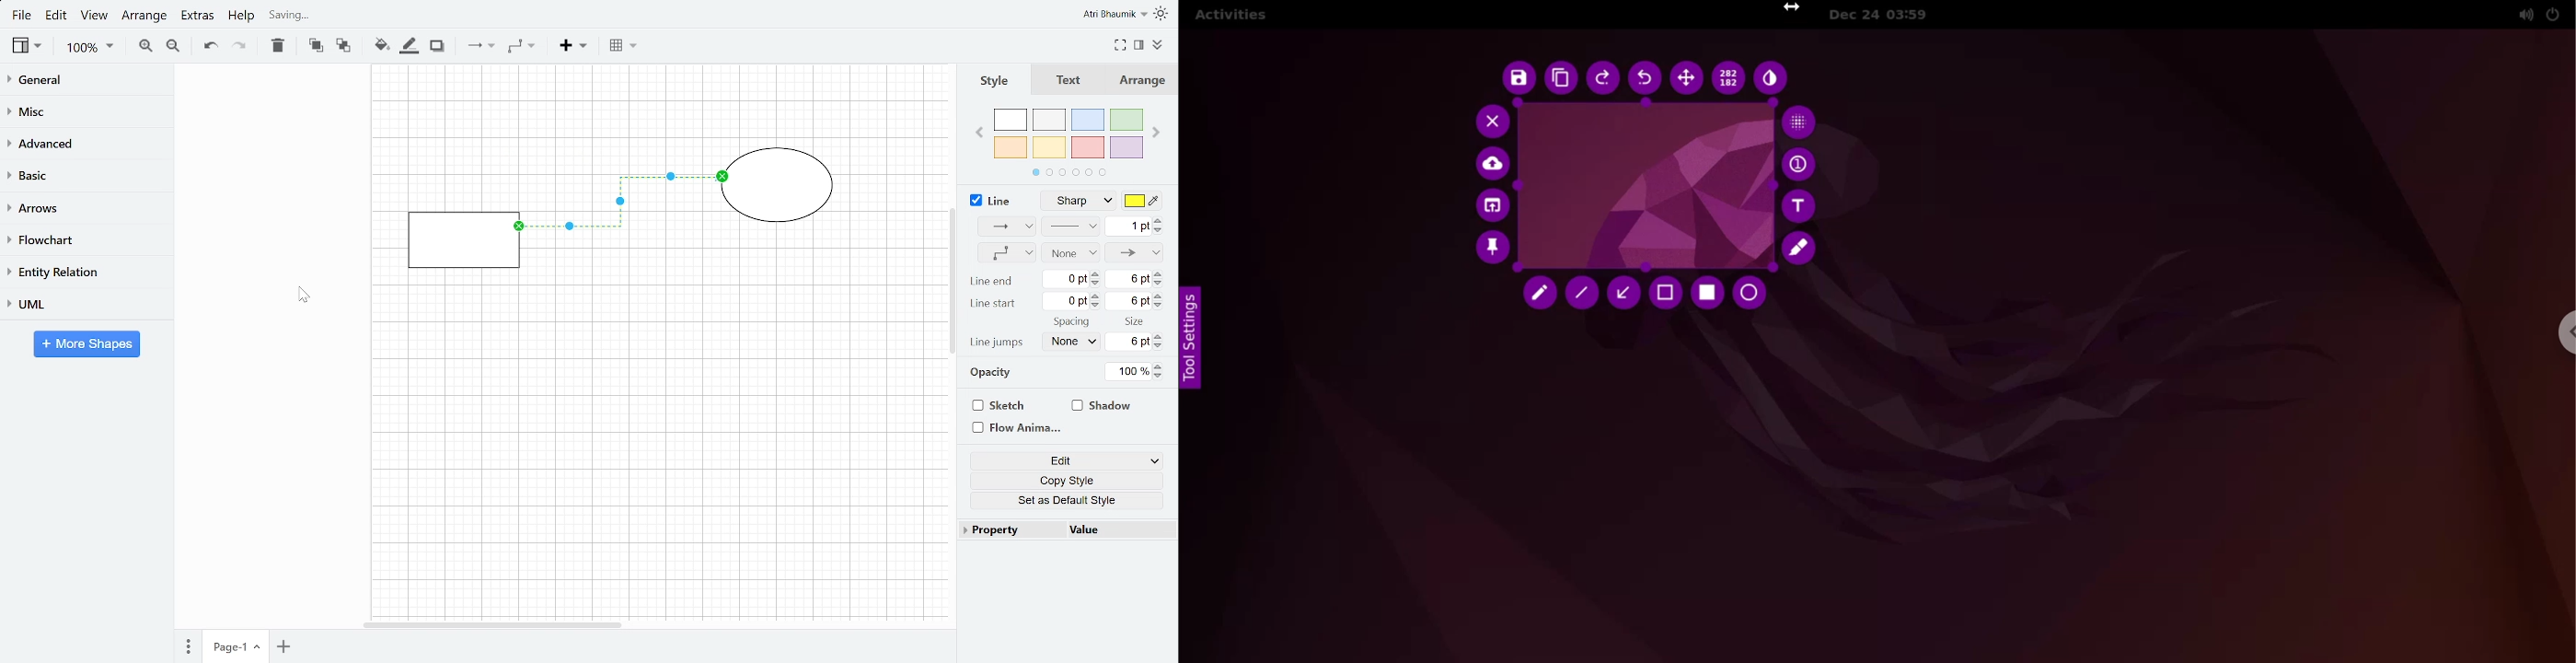 This screenshot has height=672, width=2576. I want to click on Yable, so click(622, 47).